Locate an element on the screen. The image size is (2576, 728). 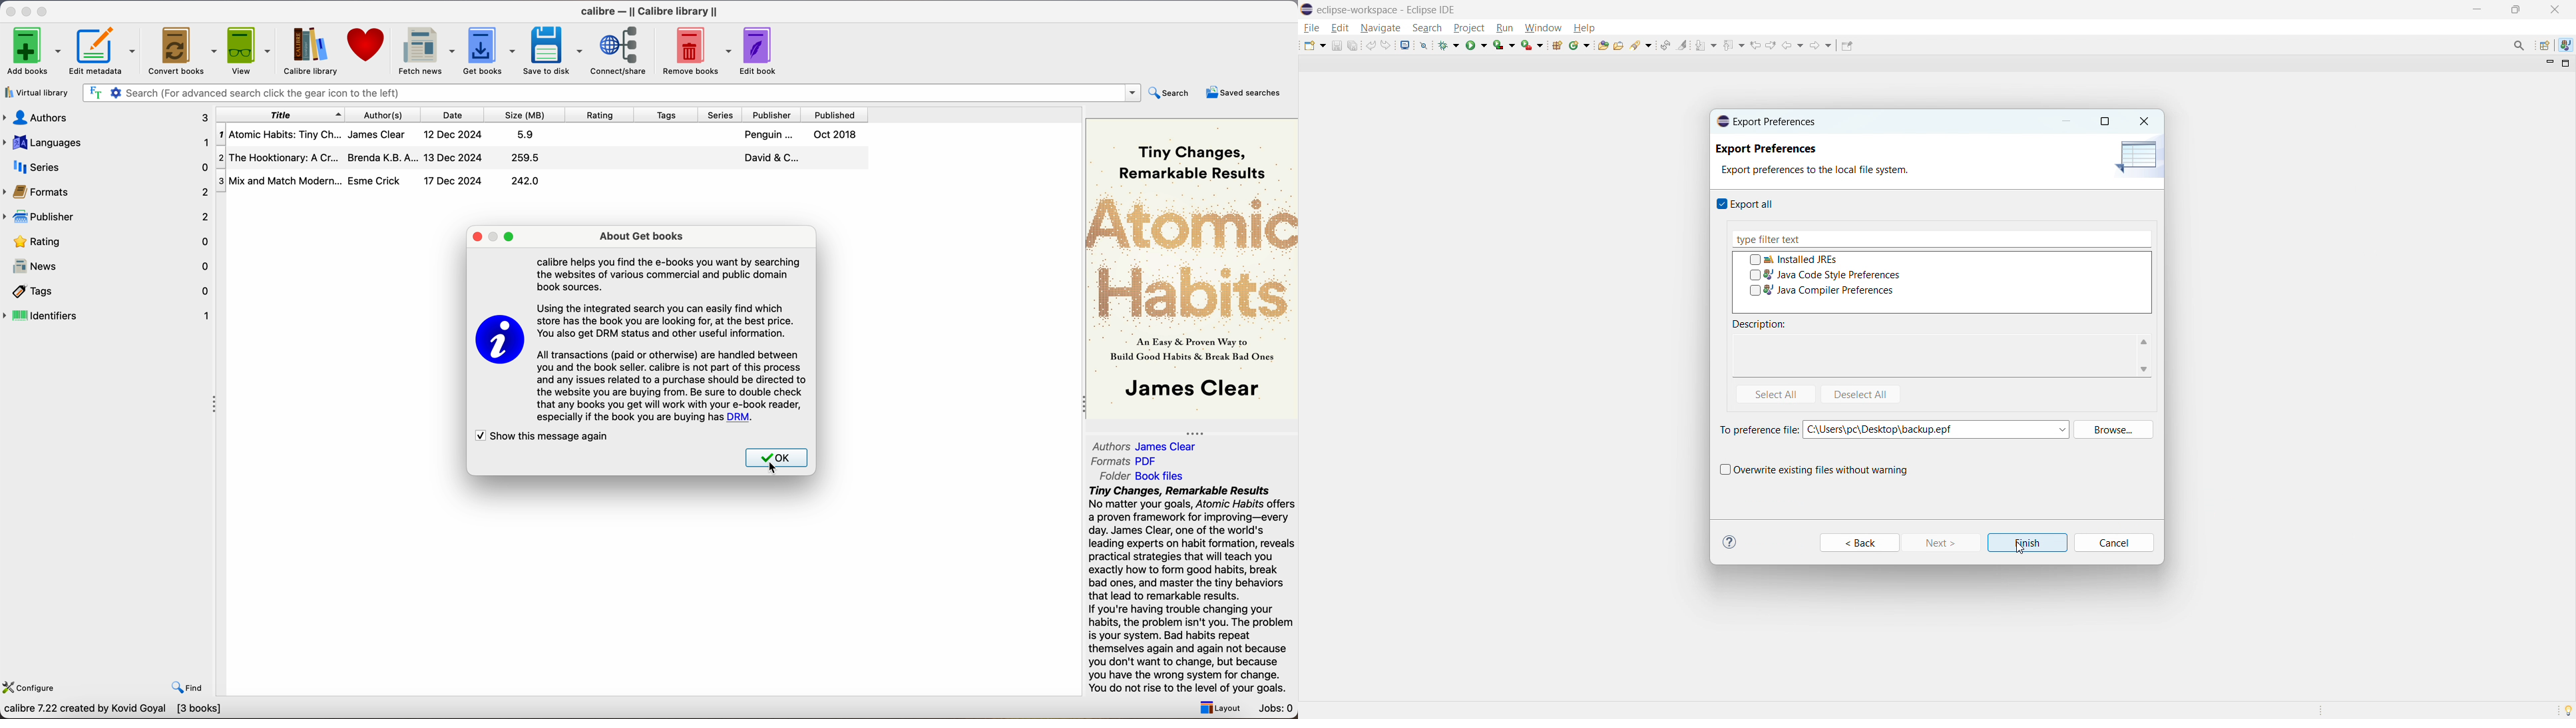
synopsis is located at coordinates (1194, 590).